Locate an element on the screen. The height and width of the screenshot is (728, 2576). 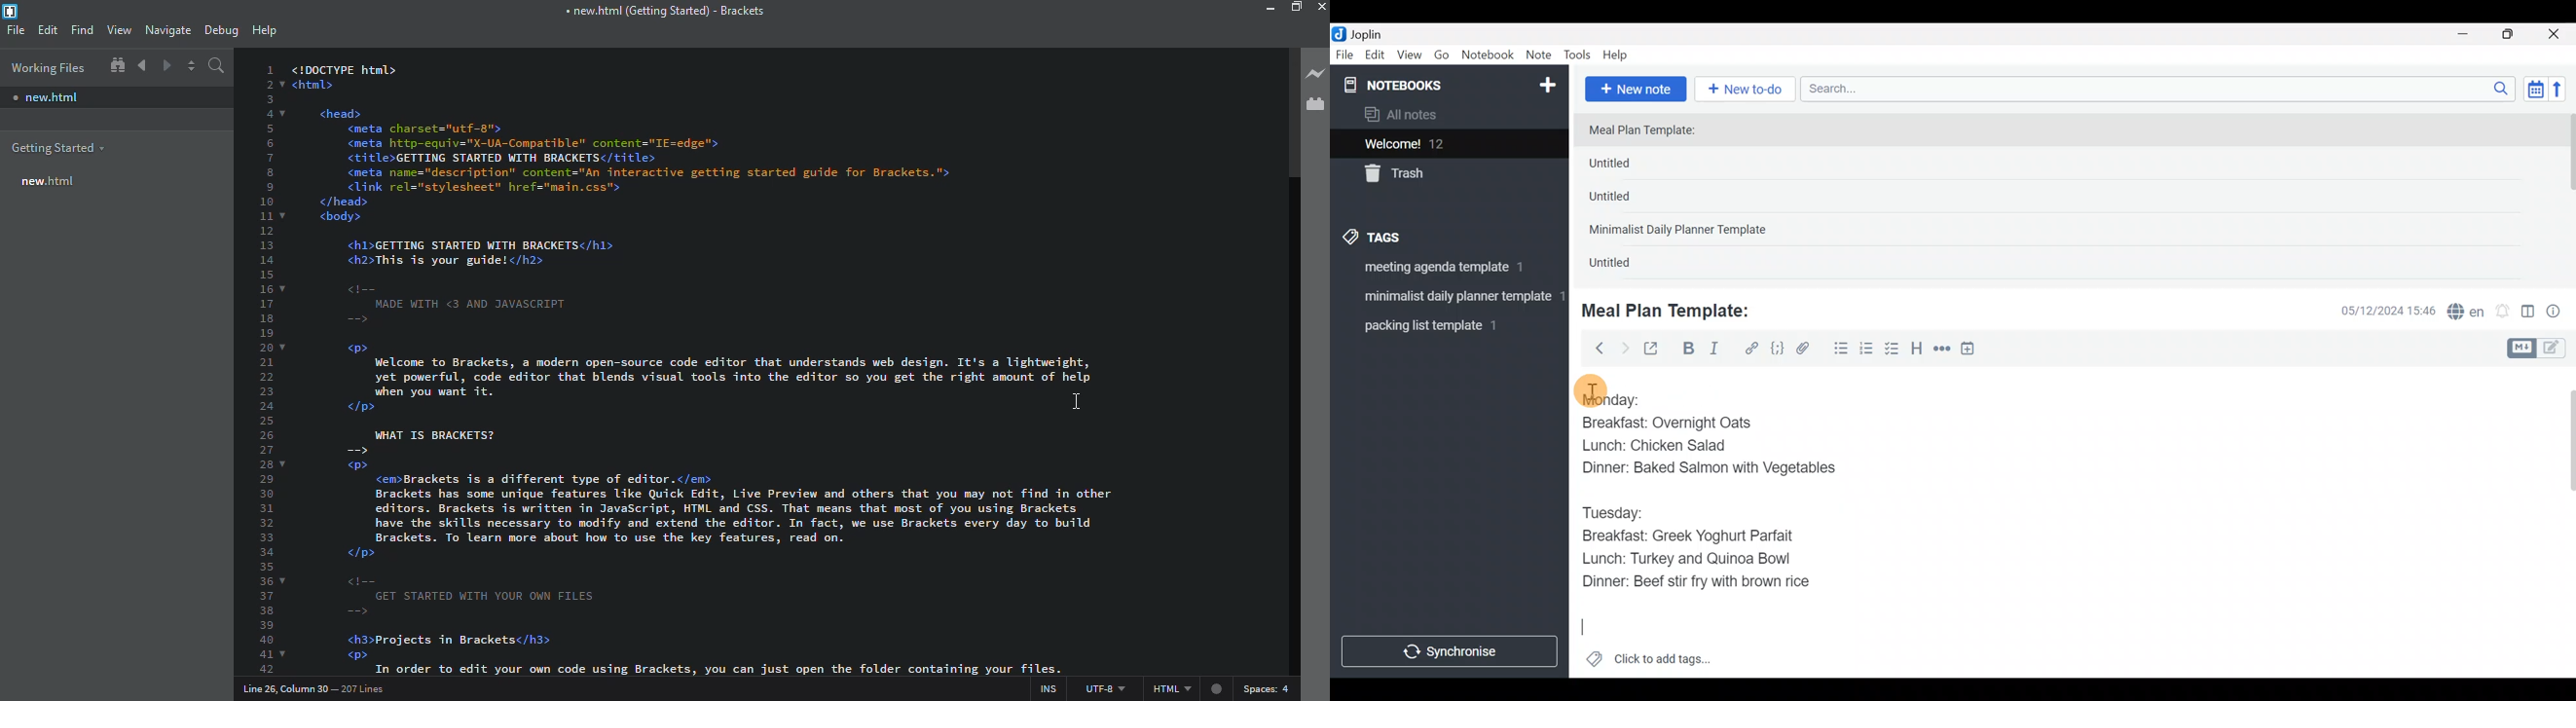
getting started is located at coordinates (59, 148).